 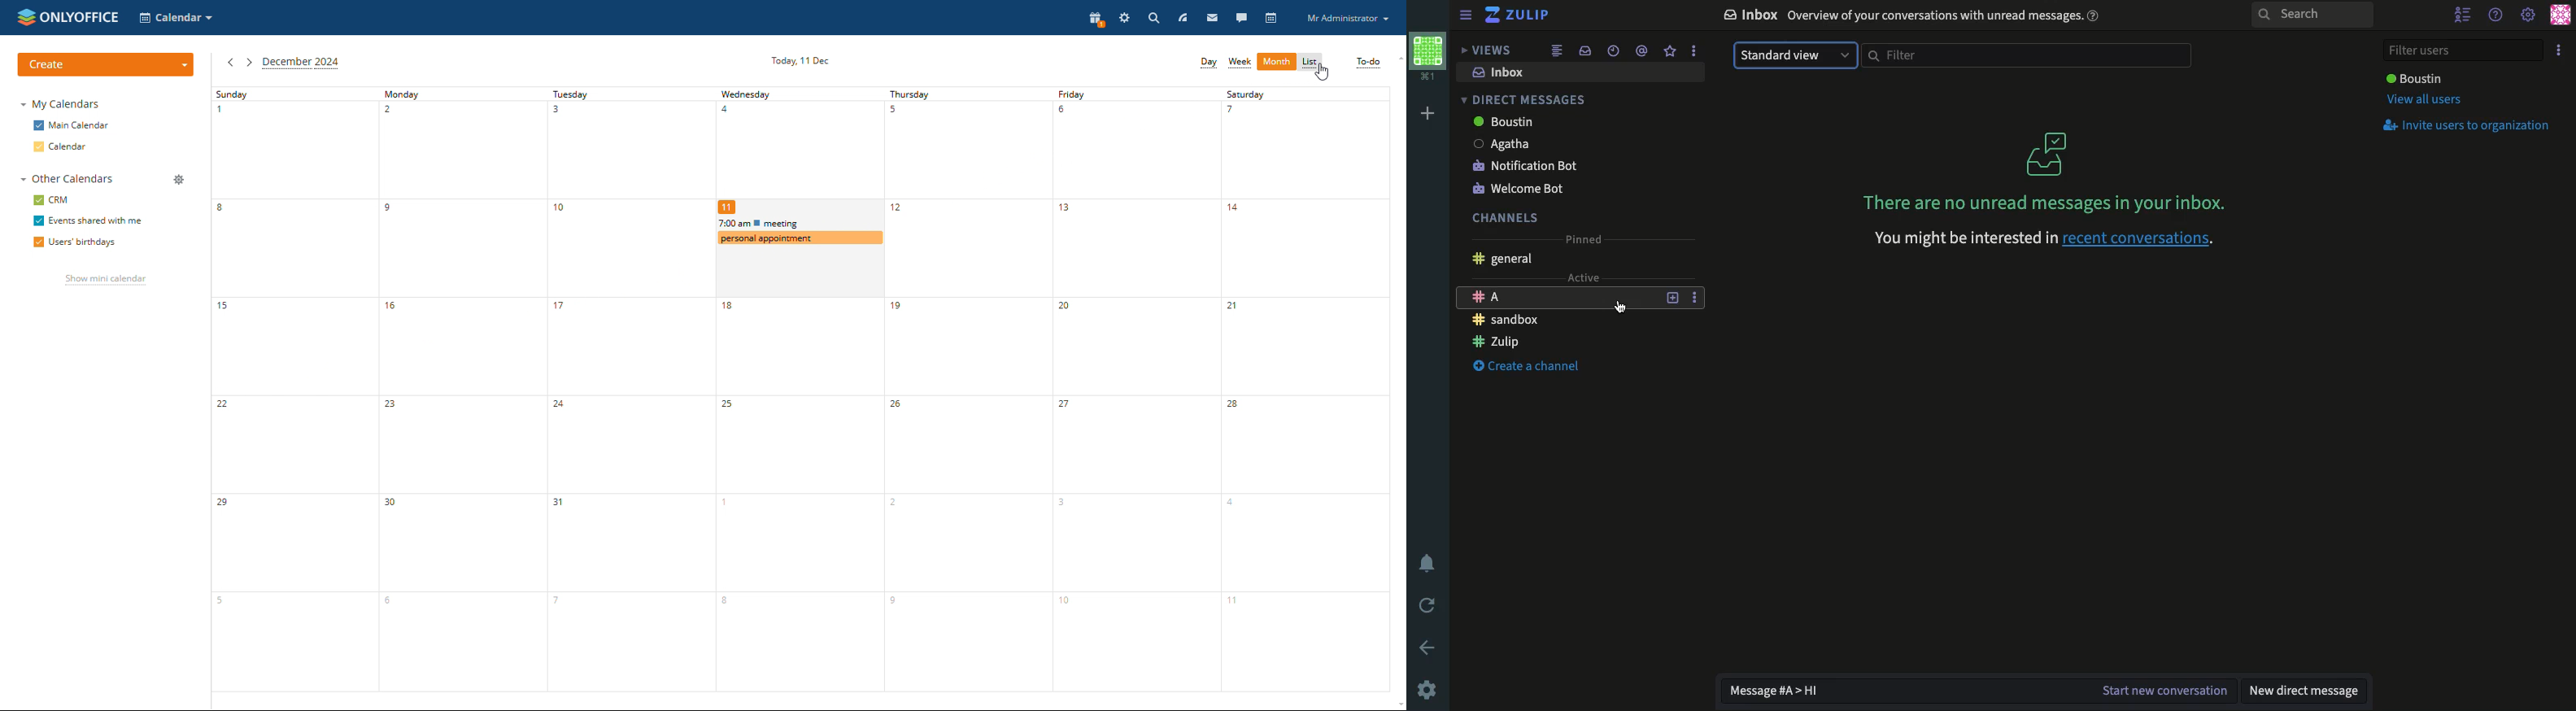 What do you see at coordinates (105, 64) in the screenshot?
I see `create` at bounding box center [105, 64].